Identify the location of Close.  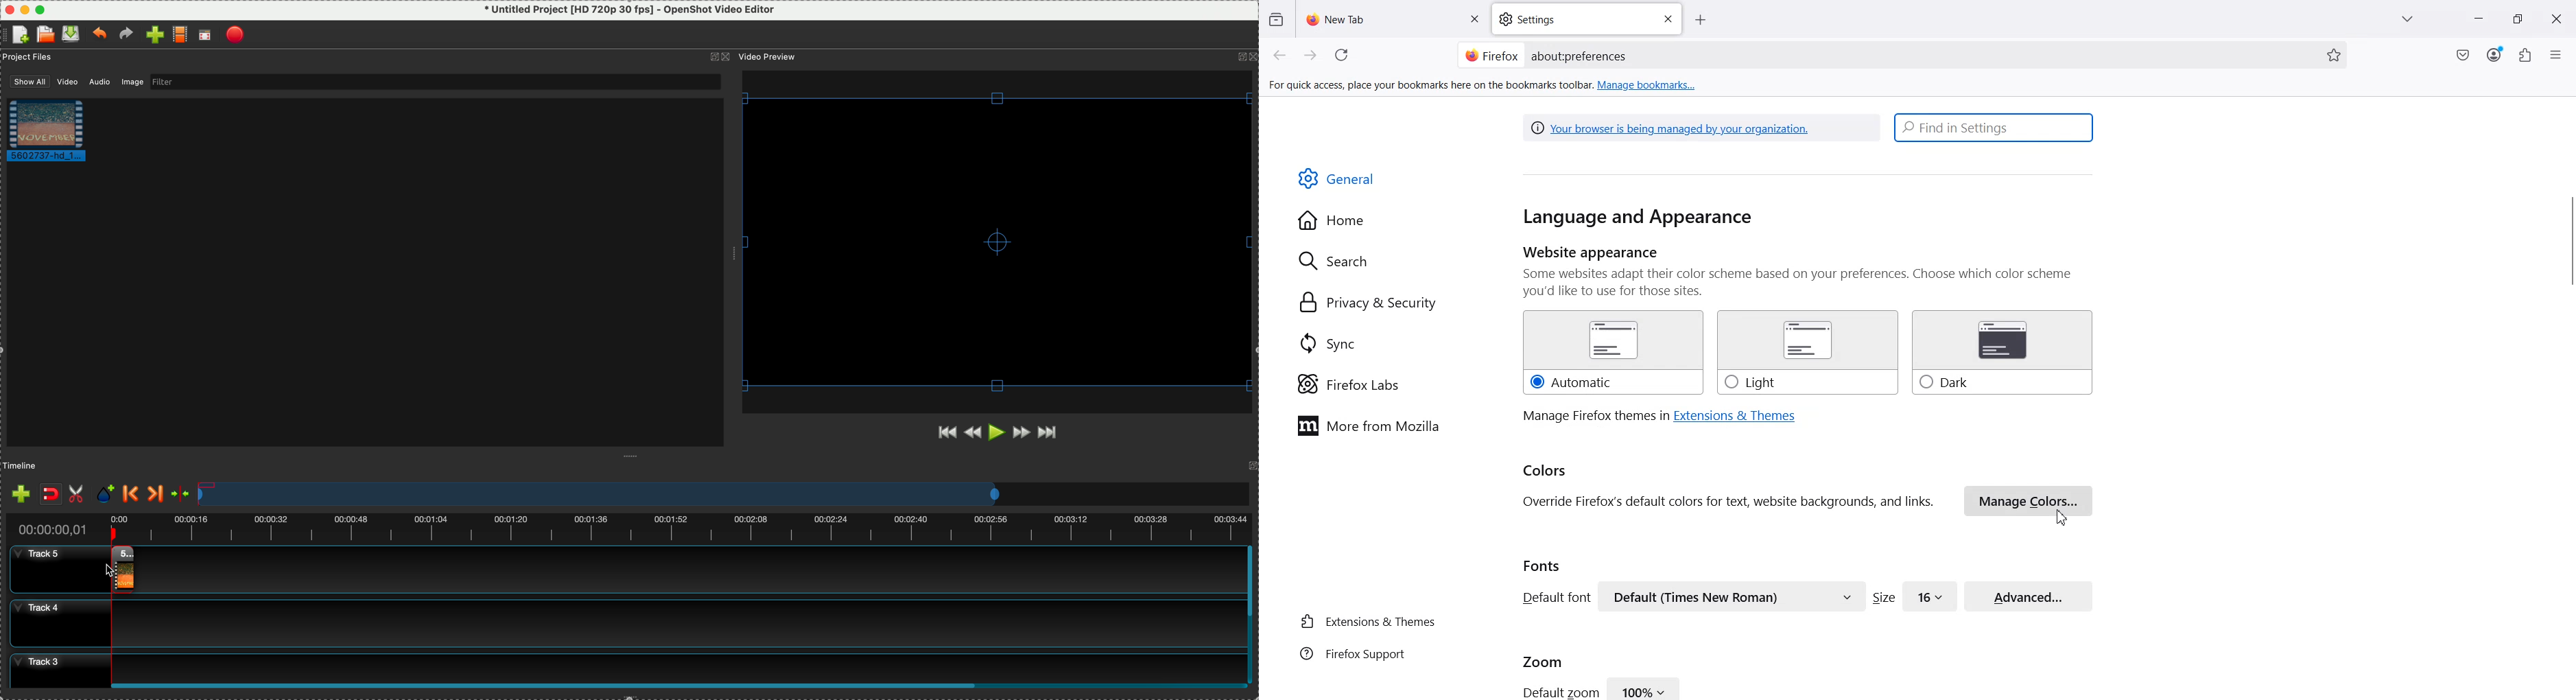
(1474, 20).